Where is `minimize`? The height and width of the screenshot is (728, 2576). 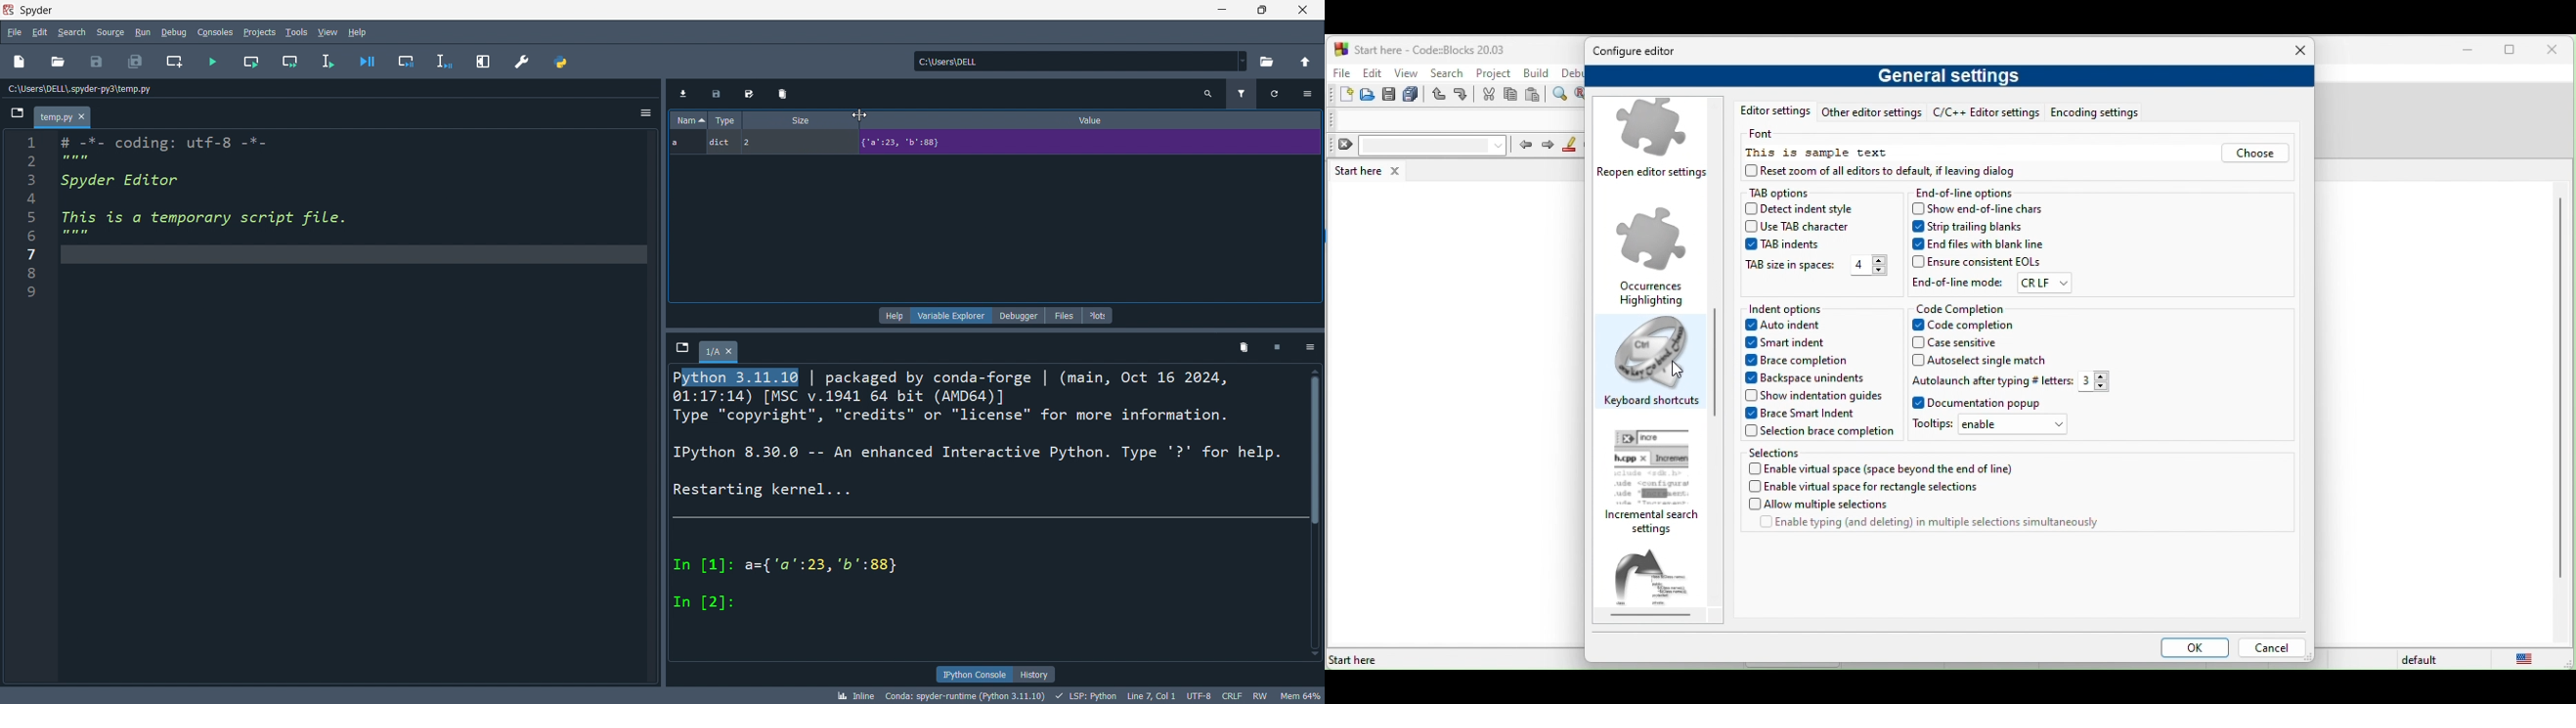 minimize is located at coordinates (1228, 10).